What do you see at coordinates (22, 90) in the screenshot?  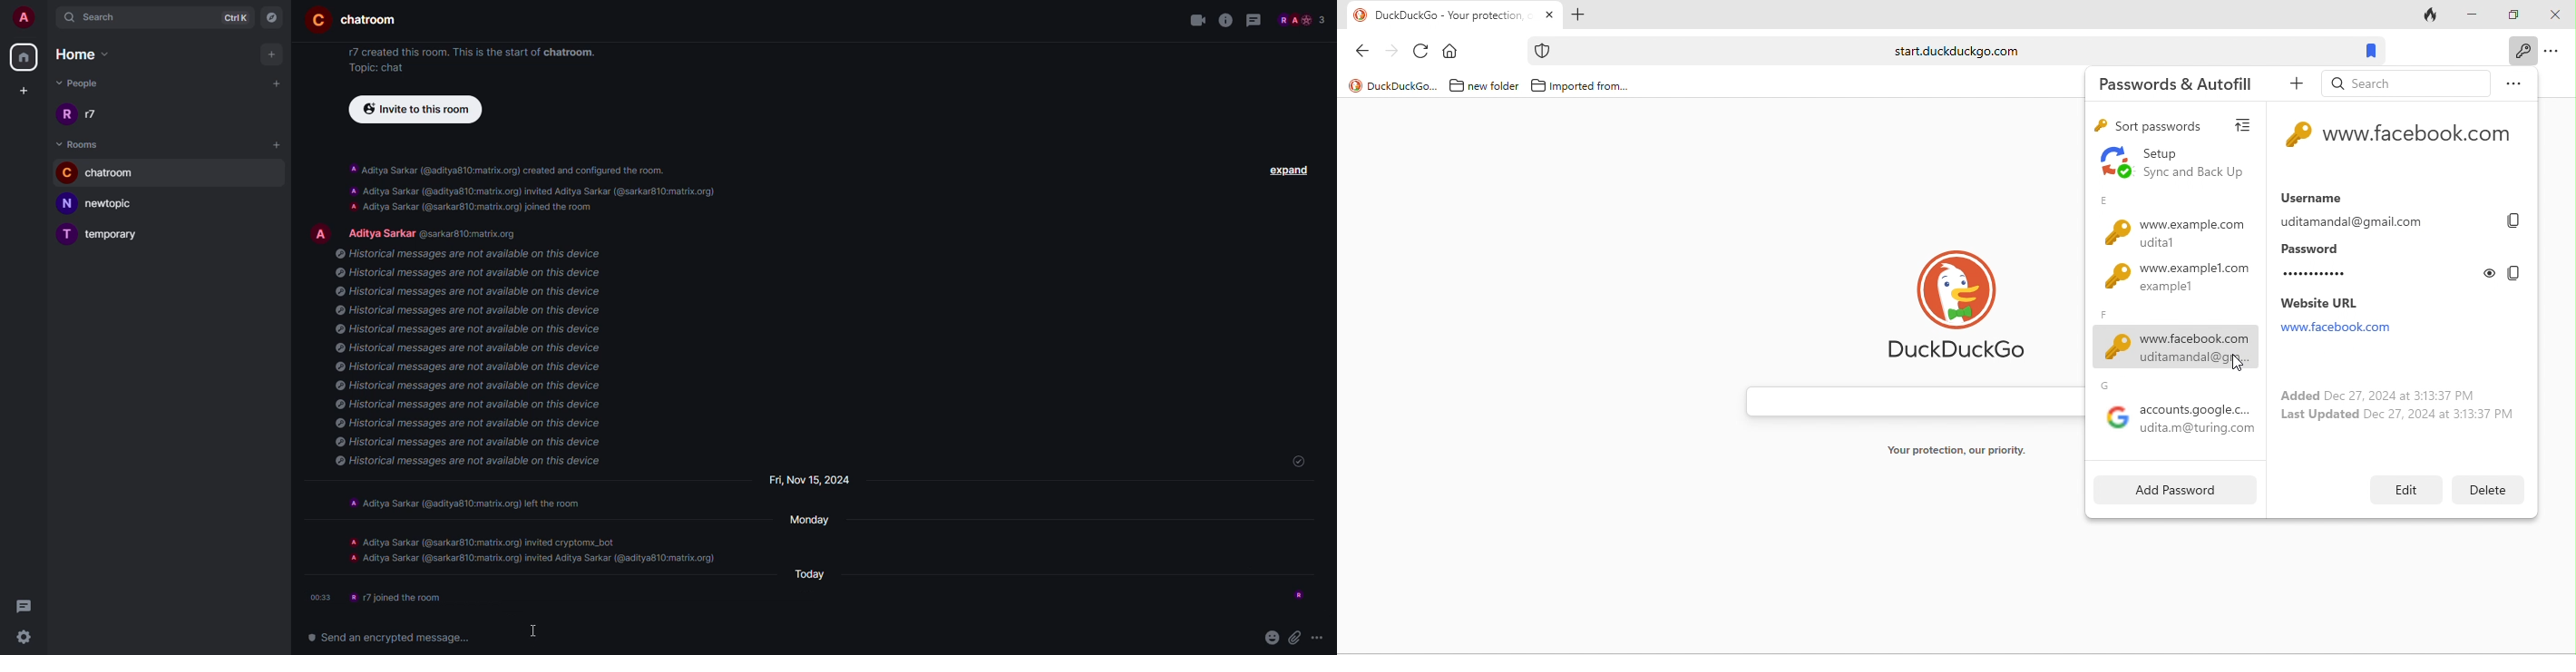 I see `create space` at bounding box center [22, 90].